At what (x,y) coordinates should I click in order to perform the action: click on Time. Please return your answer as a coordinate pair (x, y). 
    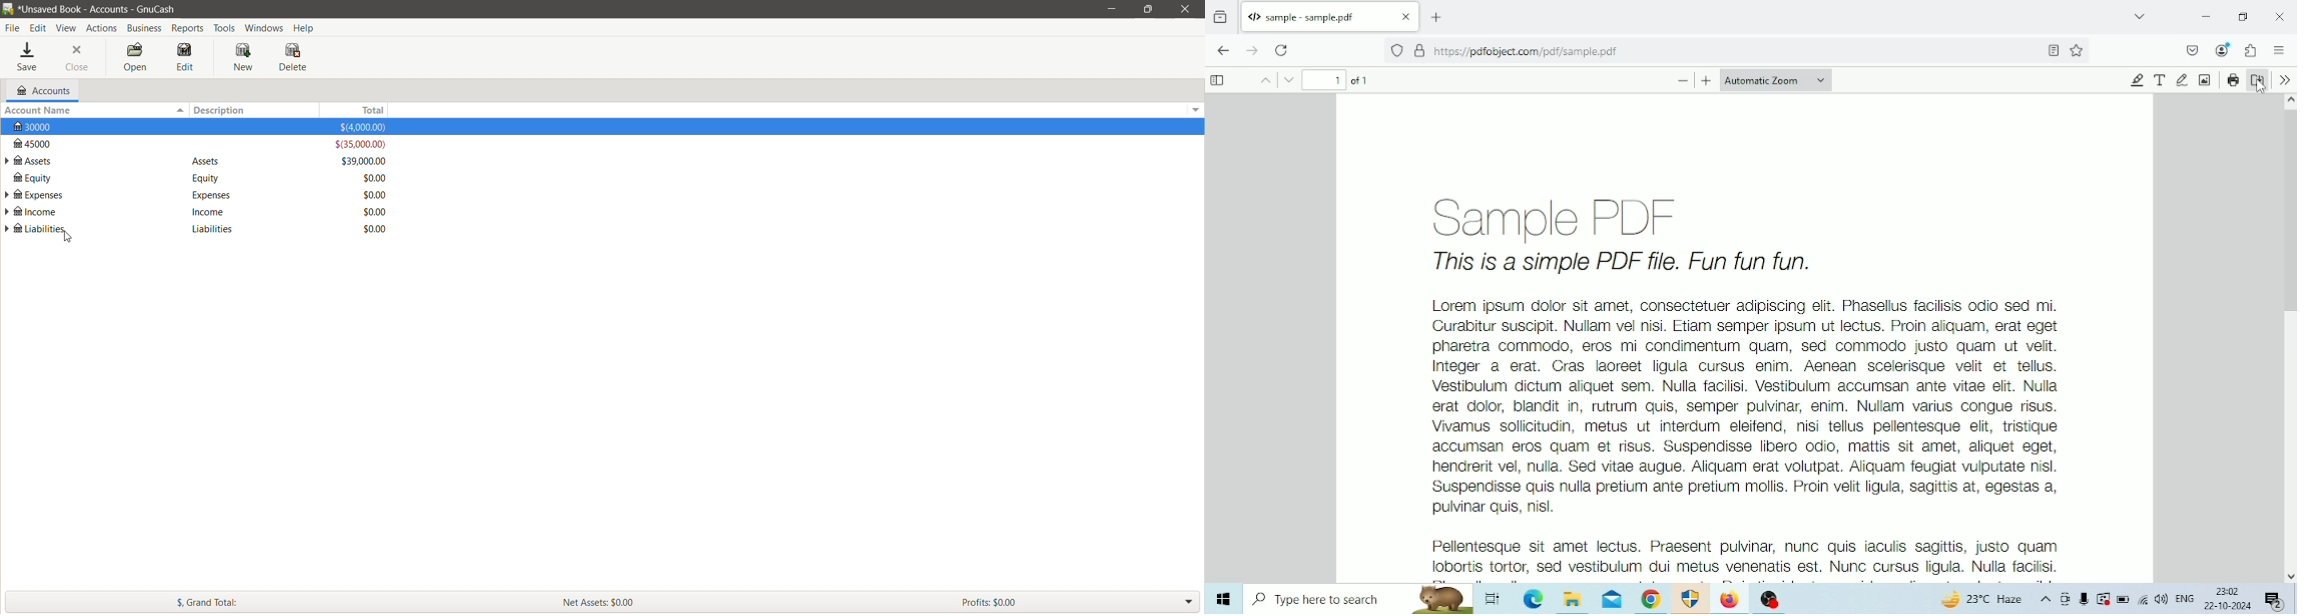
    Looking at the image, I should click on (2226, 591).